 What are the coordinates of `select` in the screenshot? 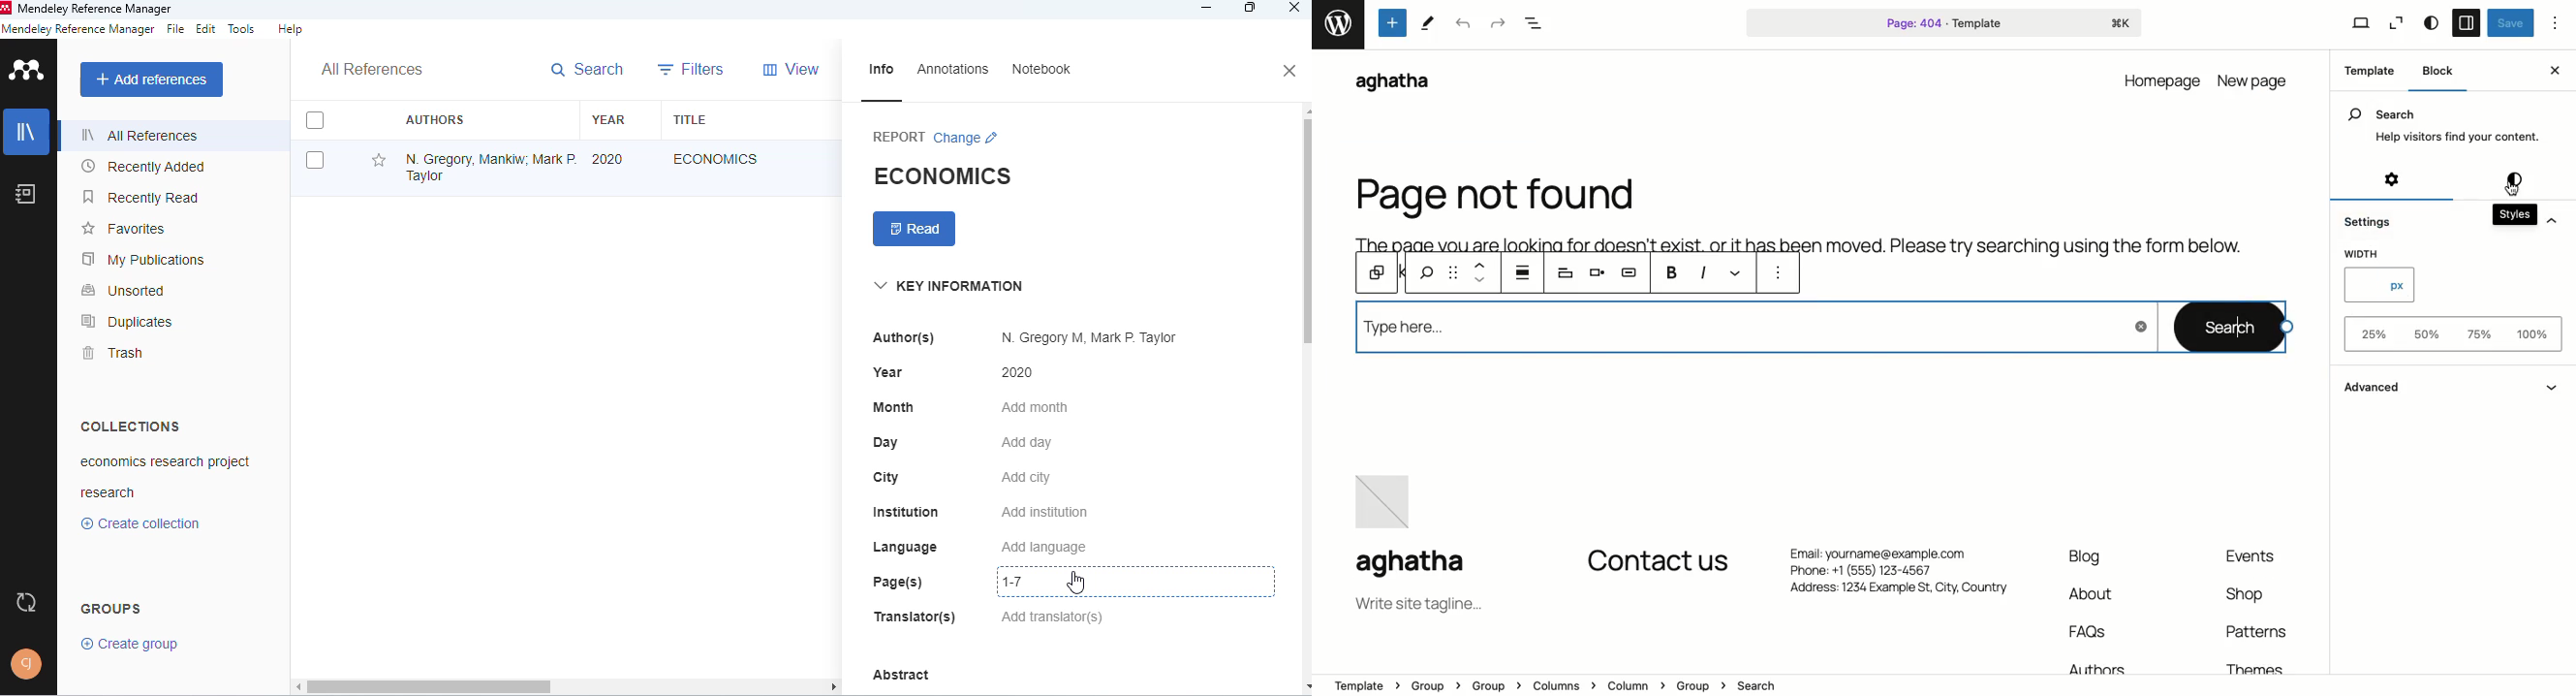 It's located at (315, 119).